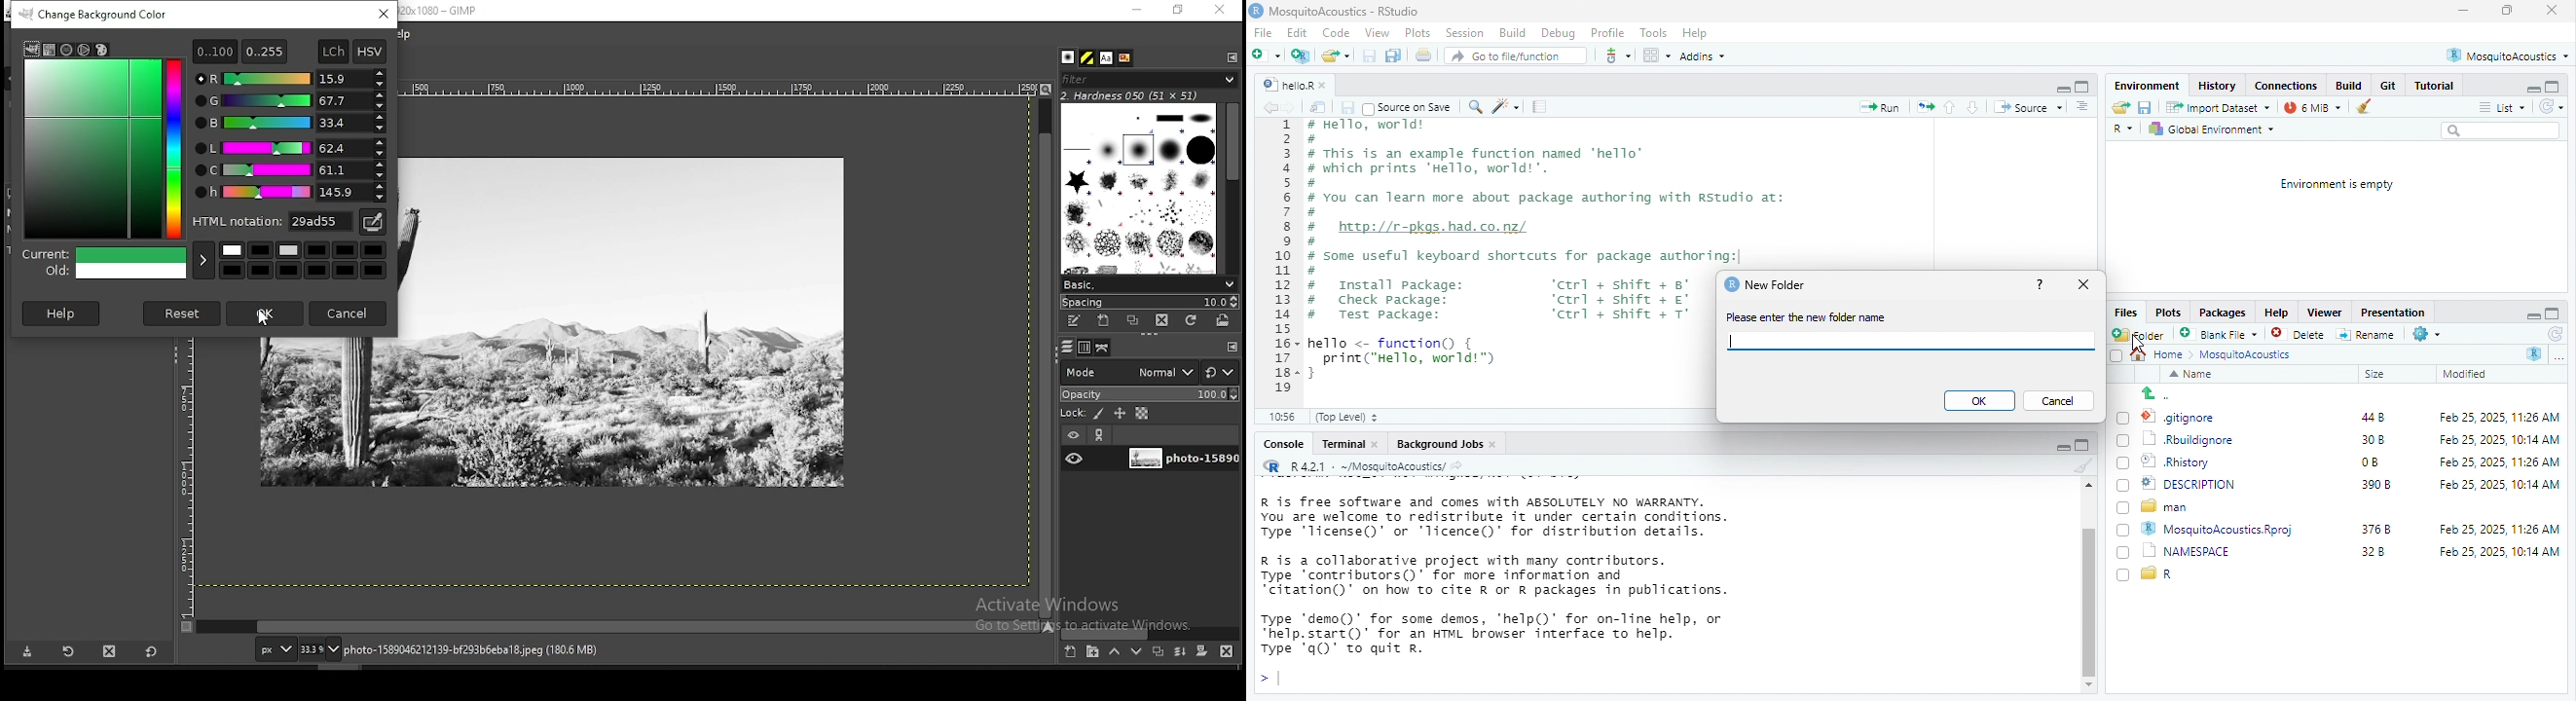  I want to click on  Go to file/function, so click(1515, 56).